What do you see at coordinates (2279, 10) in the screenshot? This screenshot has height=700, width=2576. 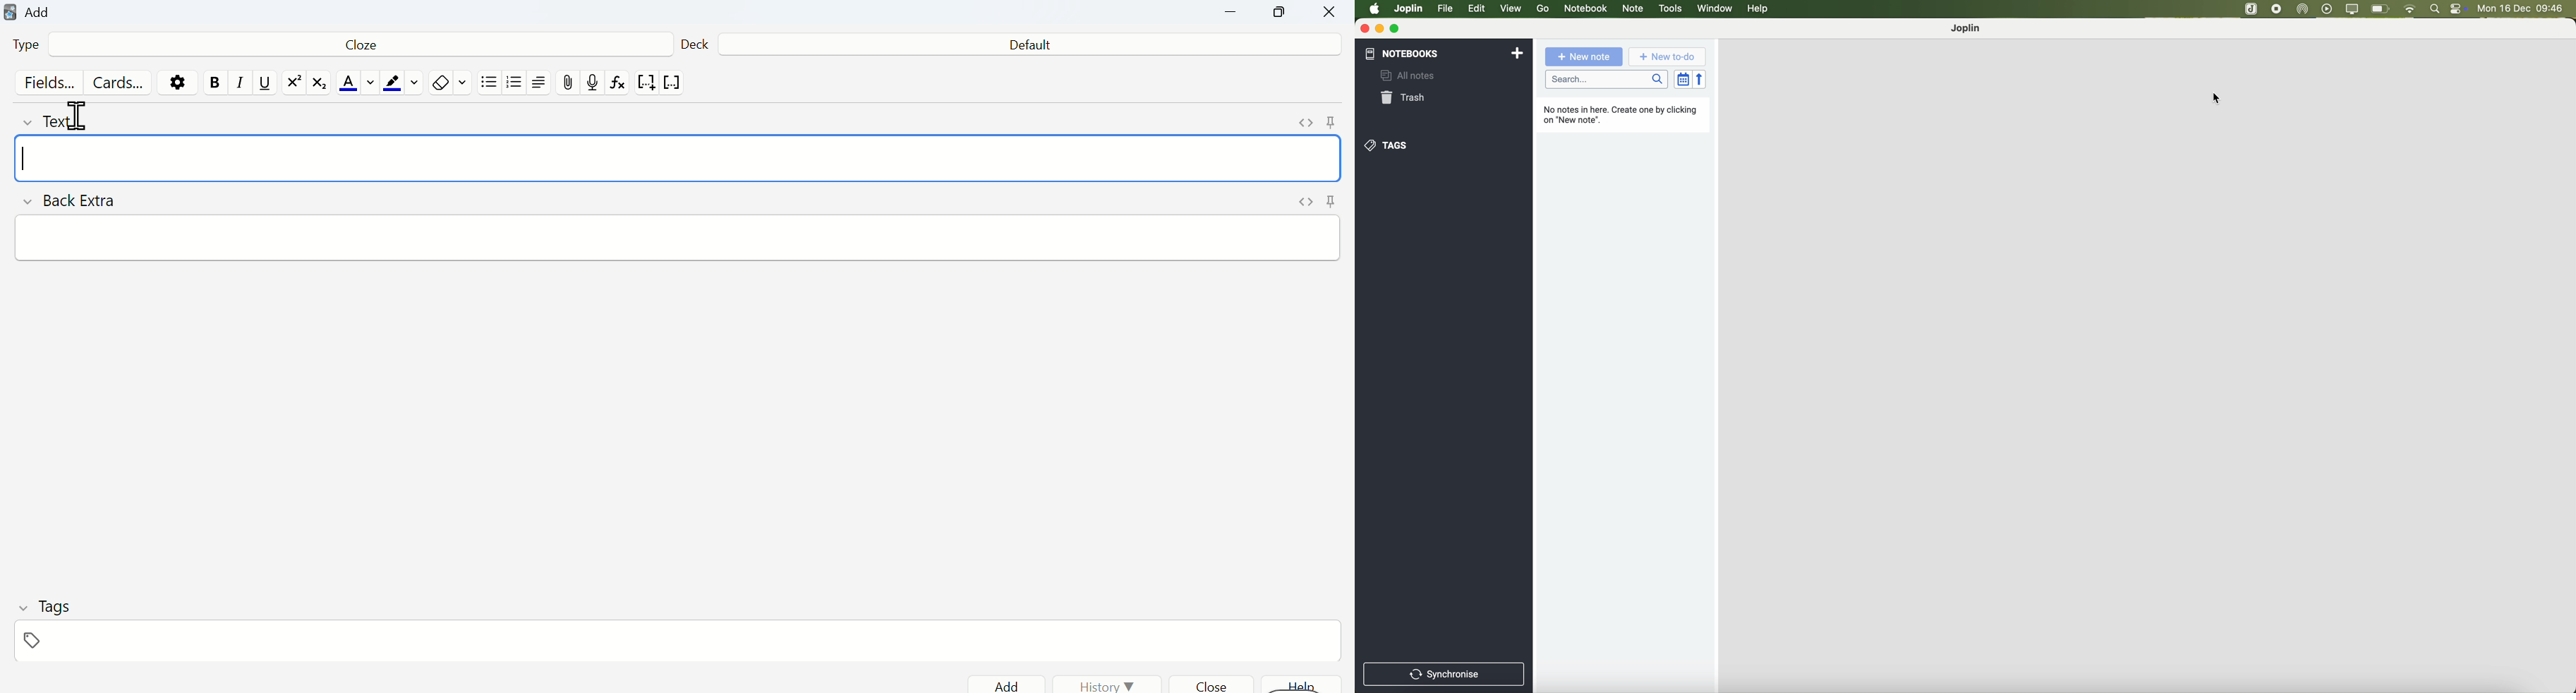 I see `Joplin app` at bounding box center [2279, 10].